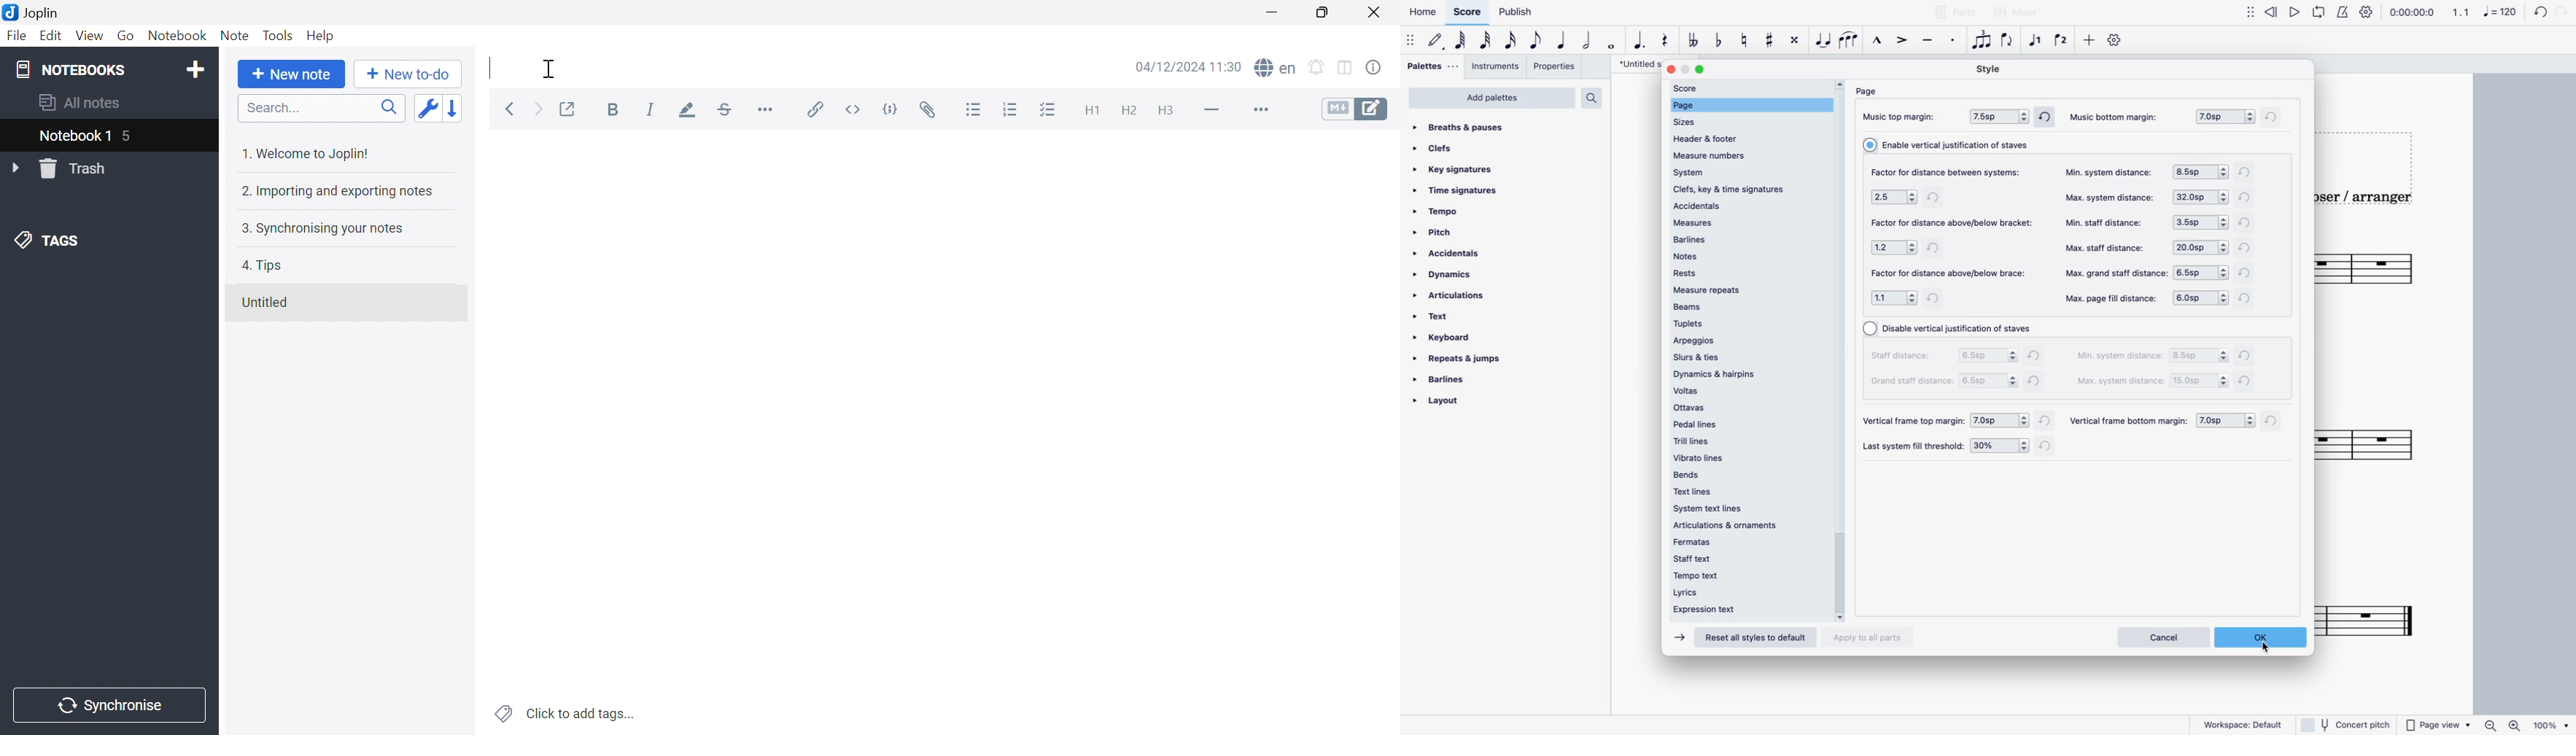  What do you see at coordinates (1703, 70) in the screenshot?
I see `maximize` at bounding box center [1703, 70].